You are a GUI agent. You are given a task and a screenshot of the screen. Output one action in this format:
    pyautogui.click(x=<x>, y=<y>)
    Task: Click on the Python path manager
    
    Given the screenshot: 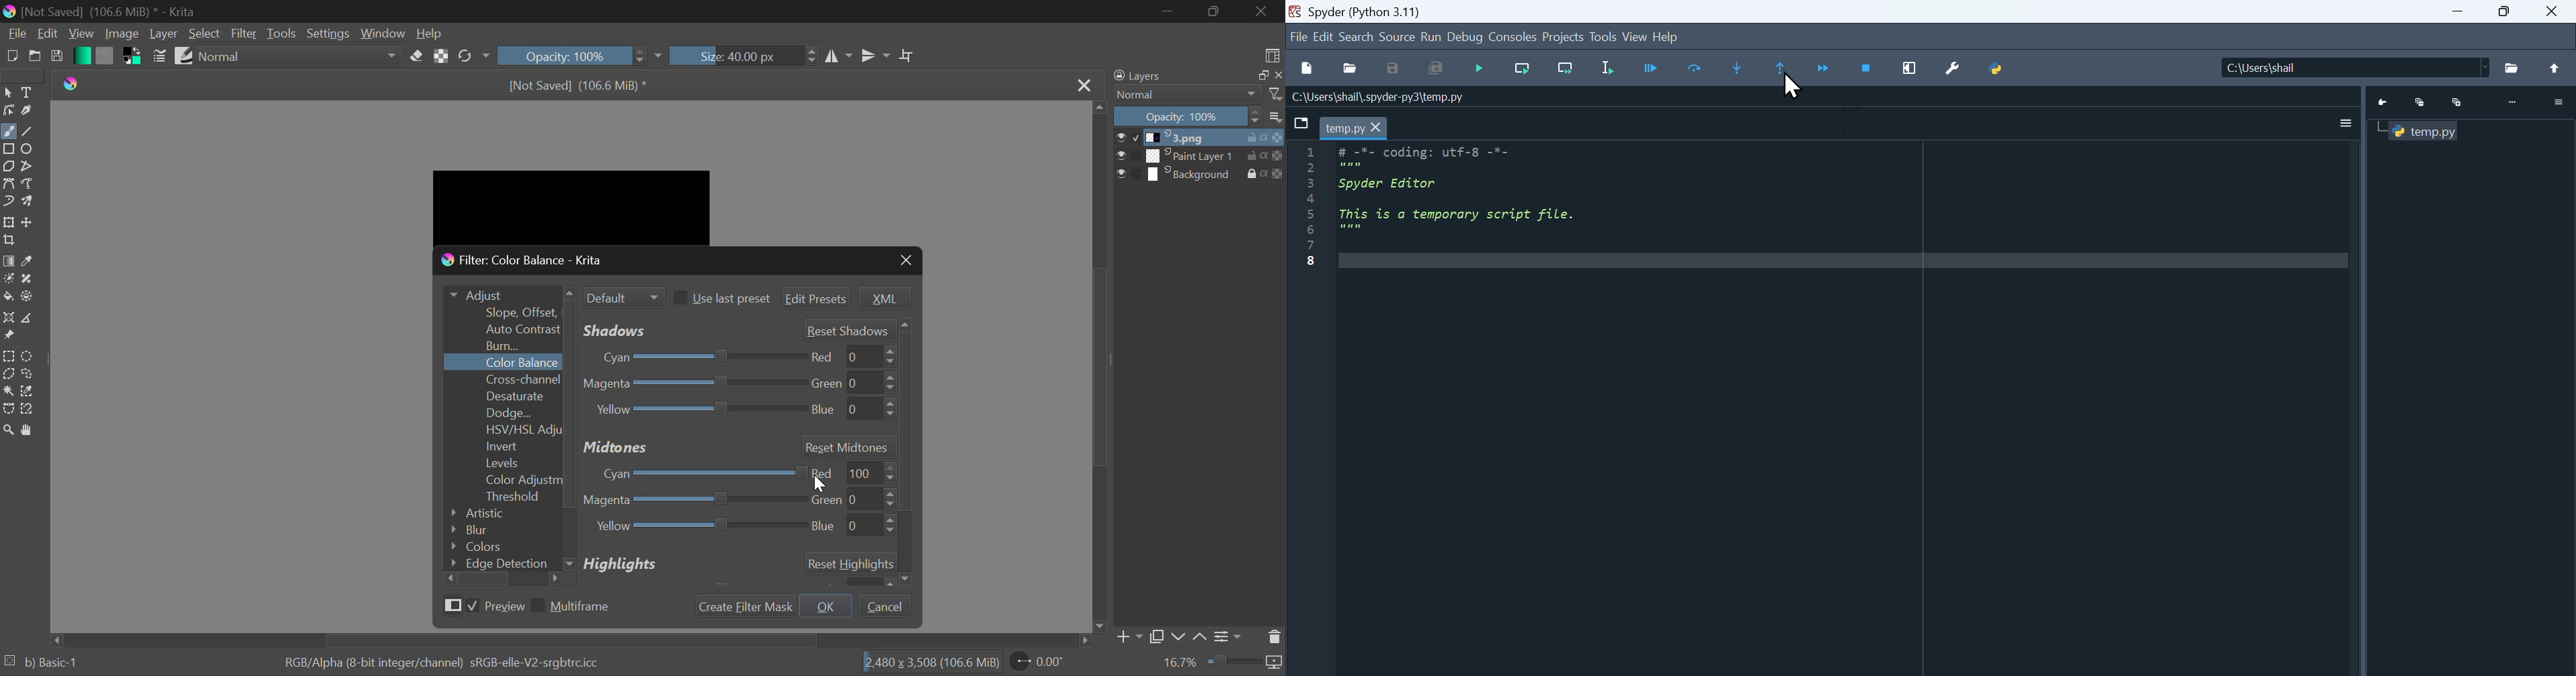 What is the action you would take?
    pyautogui.click(x=1998, y=69)
    